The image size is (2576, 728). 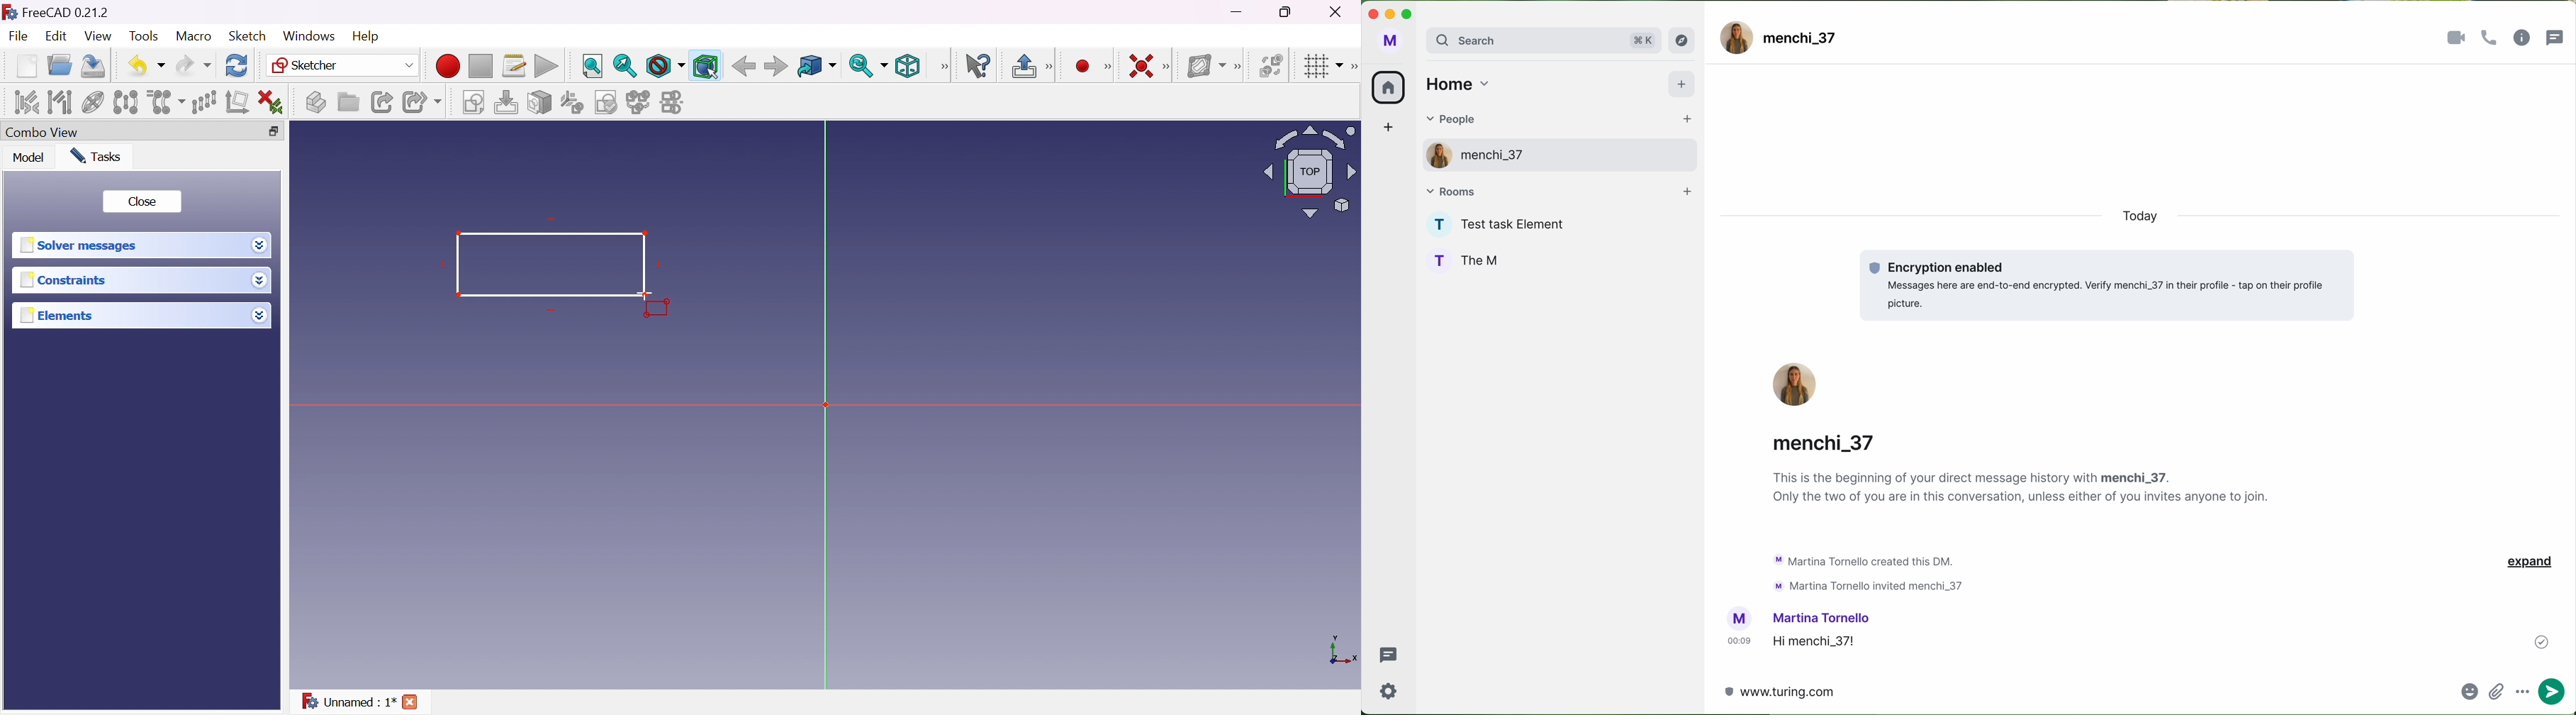 What do you see at coordinates (1520, 226) in the screenshot?
I see `The task Element` at bounding box center [1520, 226].